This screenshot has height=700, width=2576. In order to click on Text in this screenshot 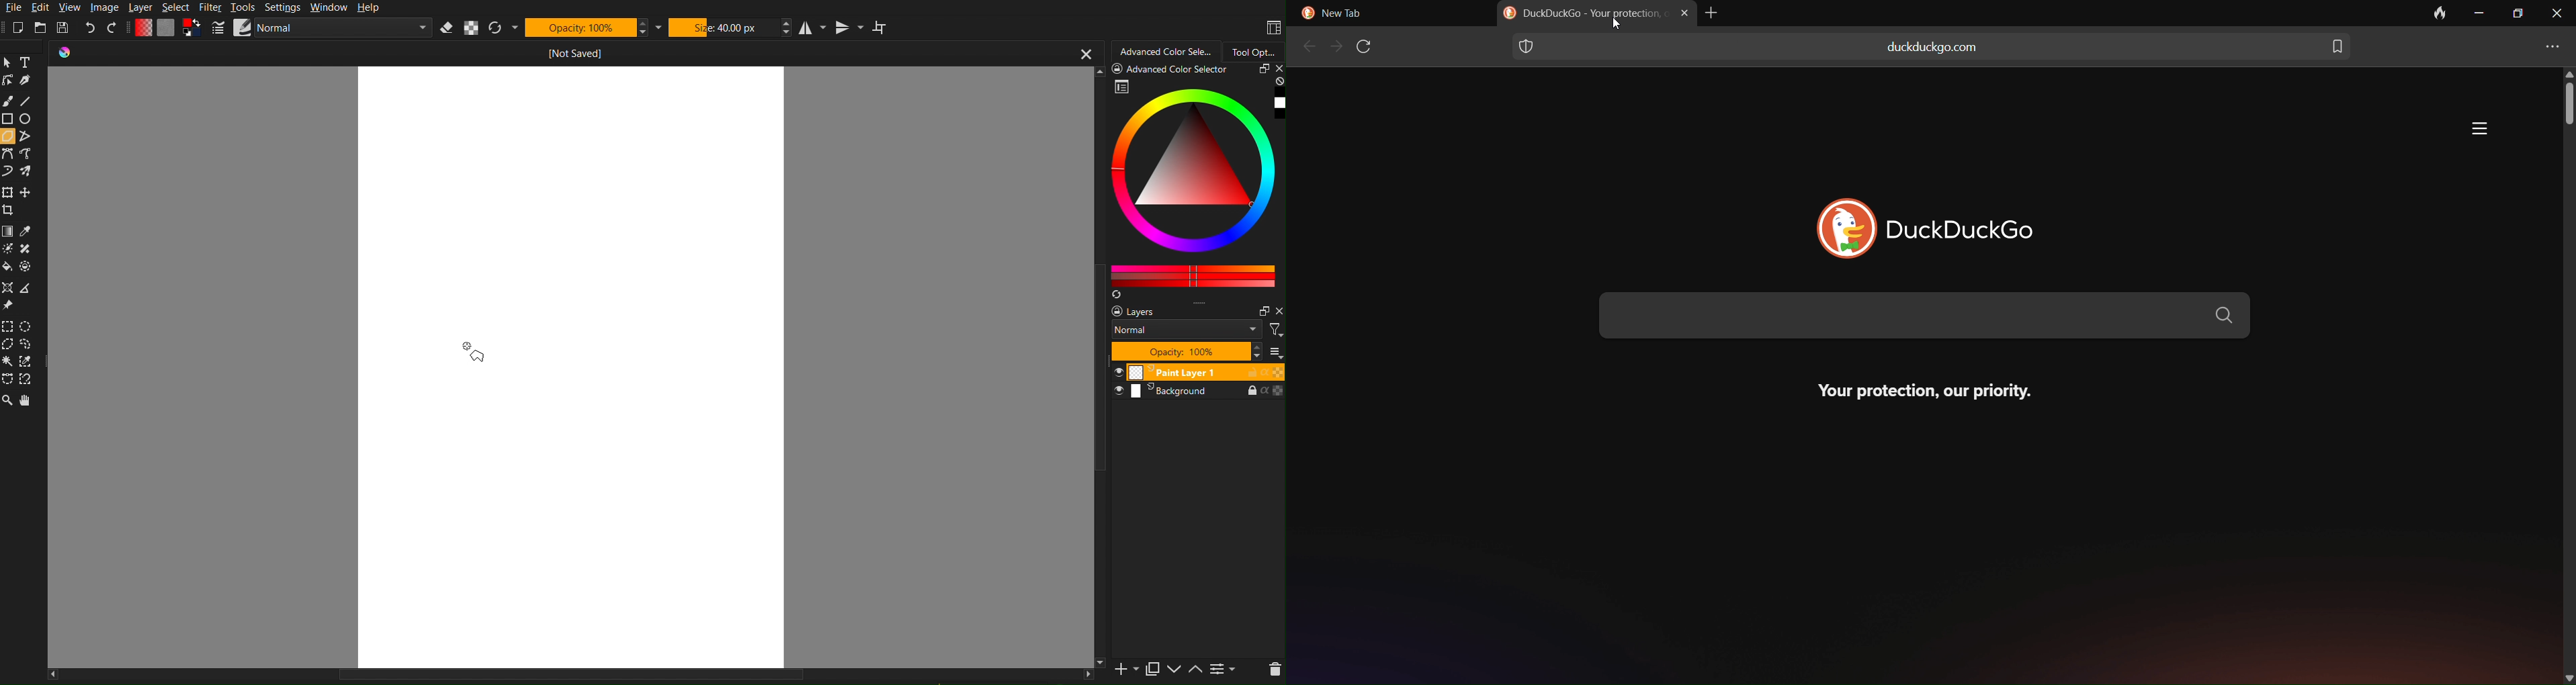, I will do `click(30, 63)`.